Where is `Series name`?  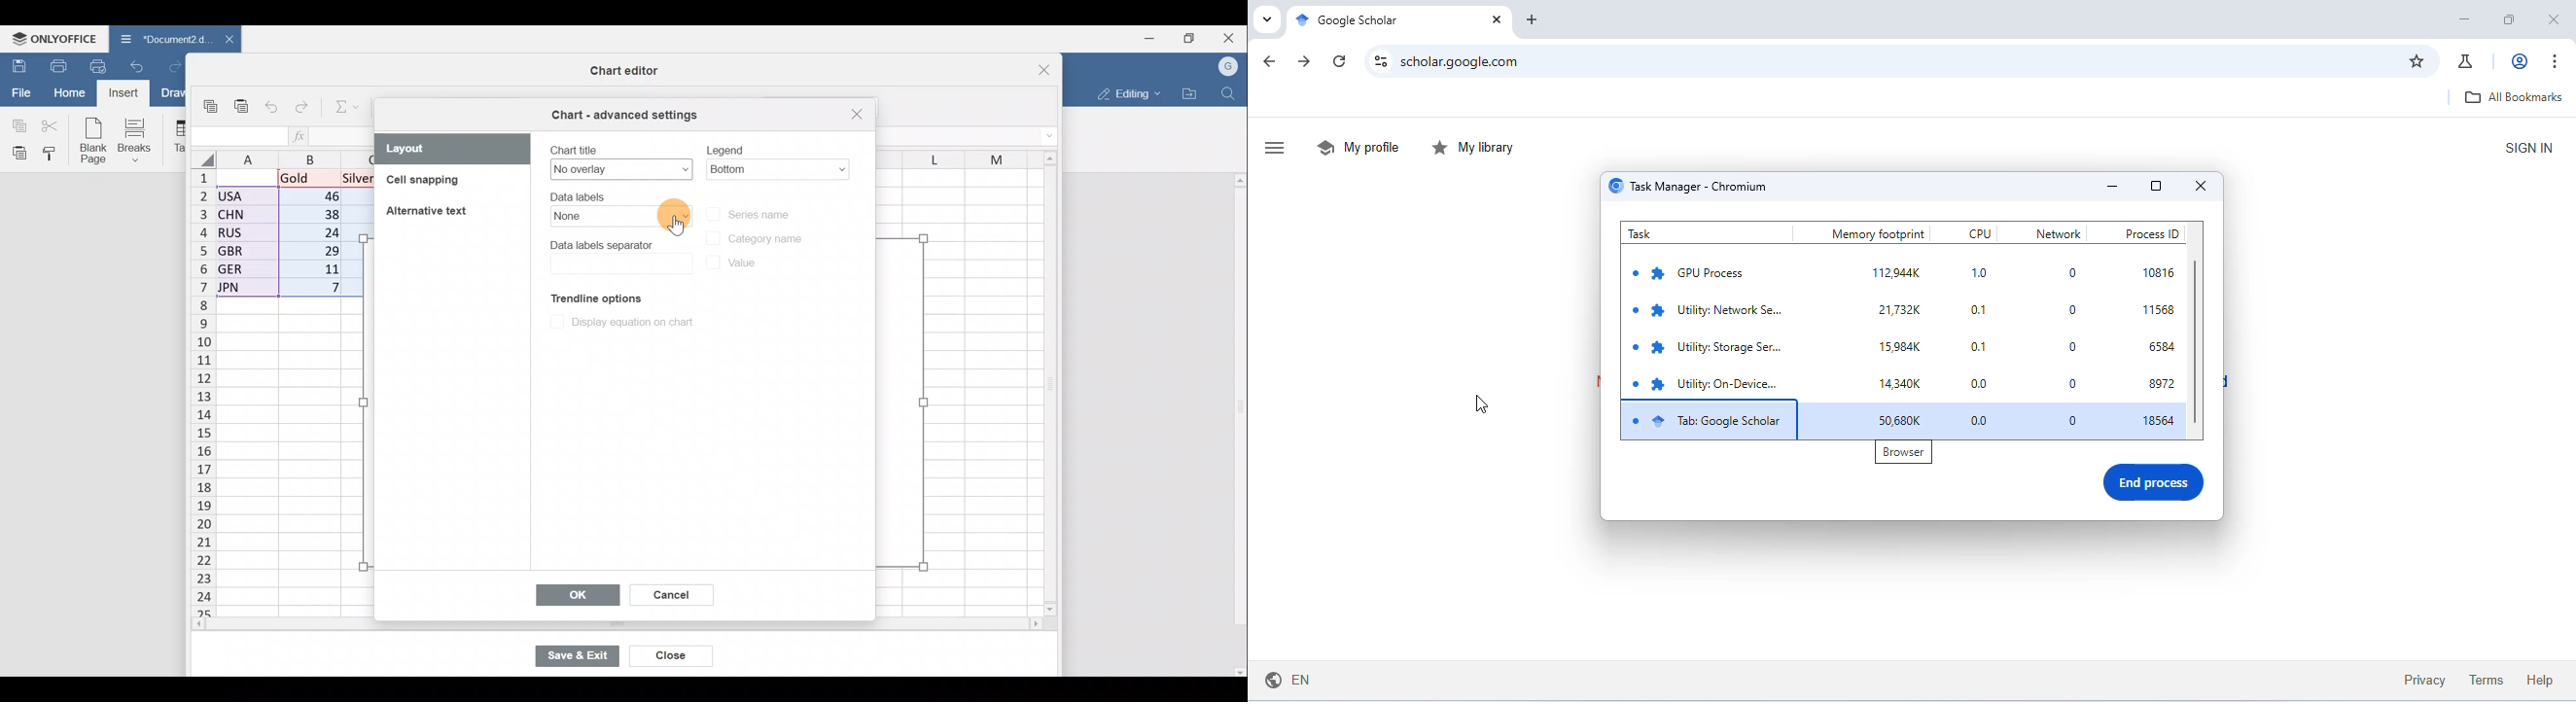 Series name is located at coordinates (766, 213).